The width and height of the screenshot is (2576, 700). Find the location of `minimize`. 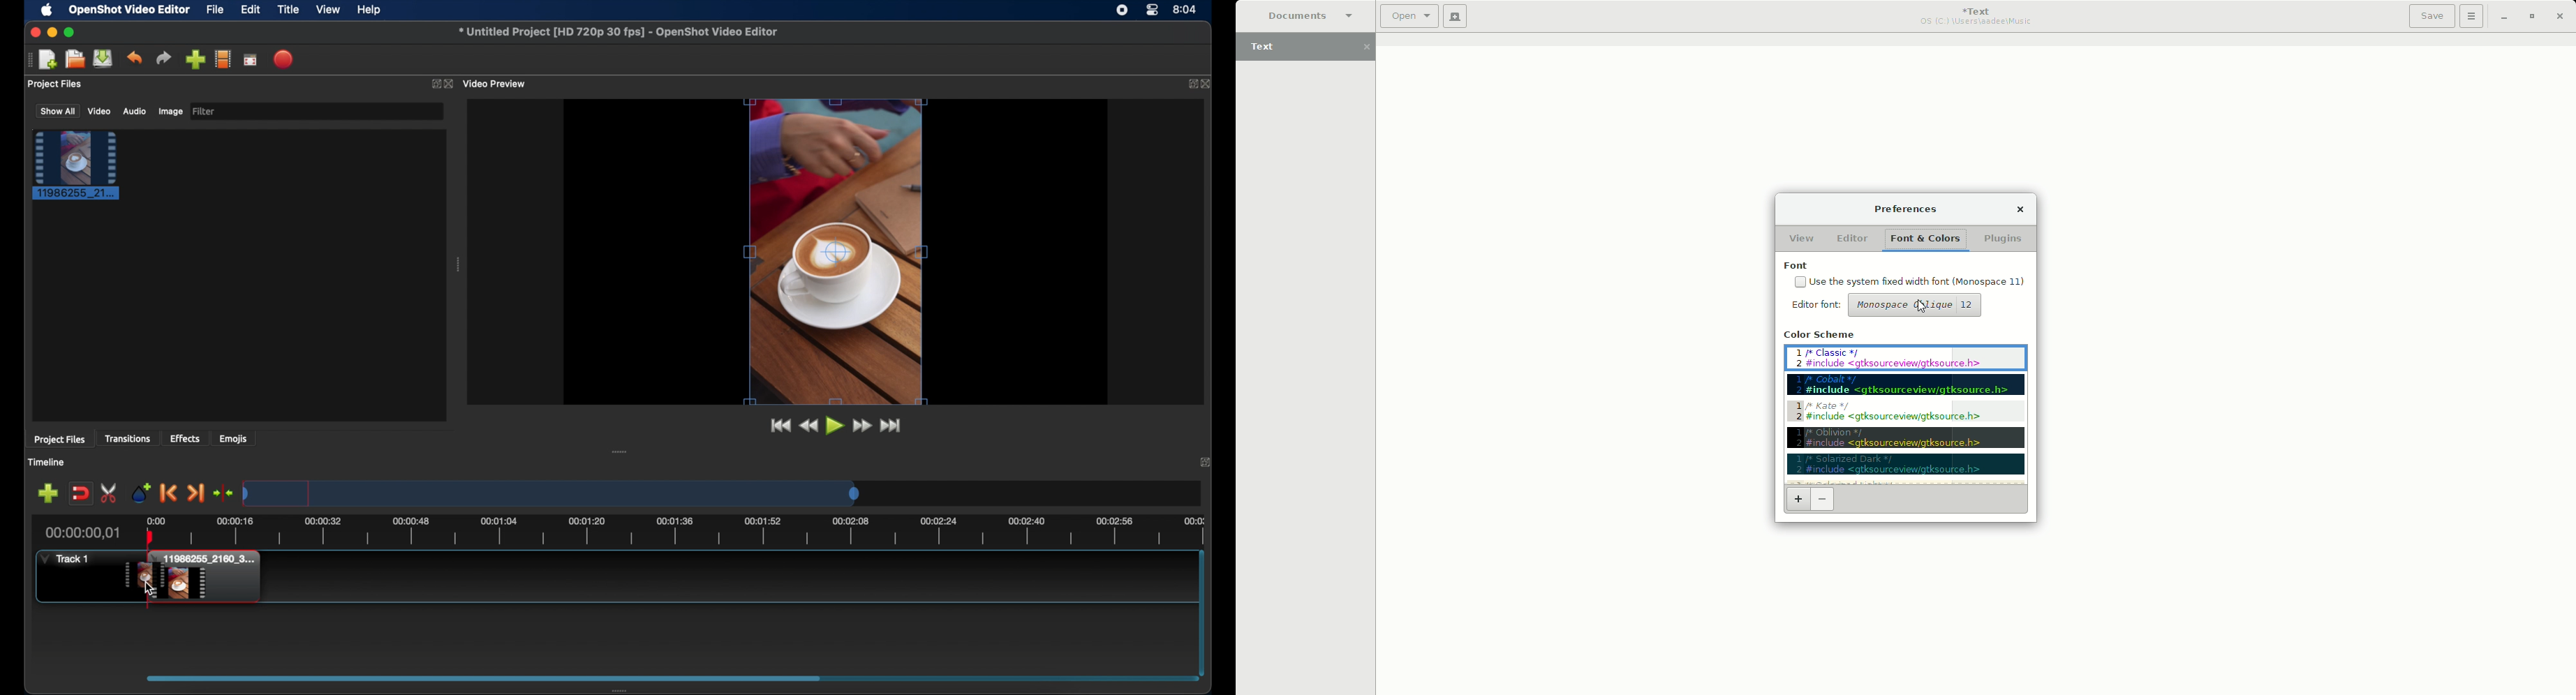

minimize is located at coordinates (52, 32).